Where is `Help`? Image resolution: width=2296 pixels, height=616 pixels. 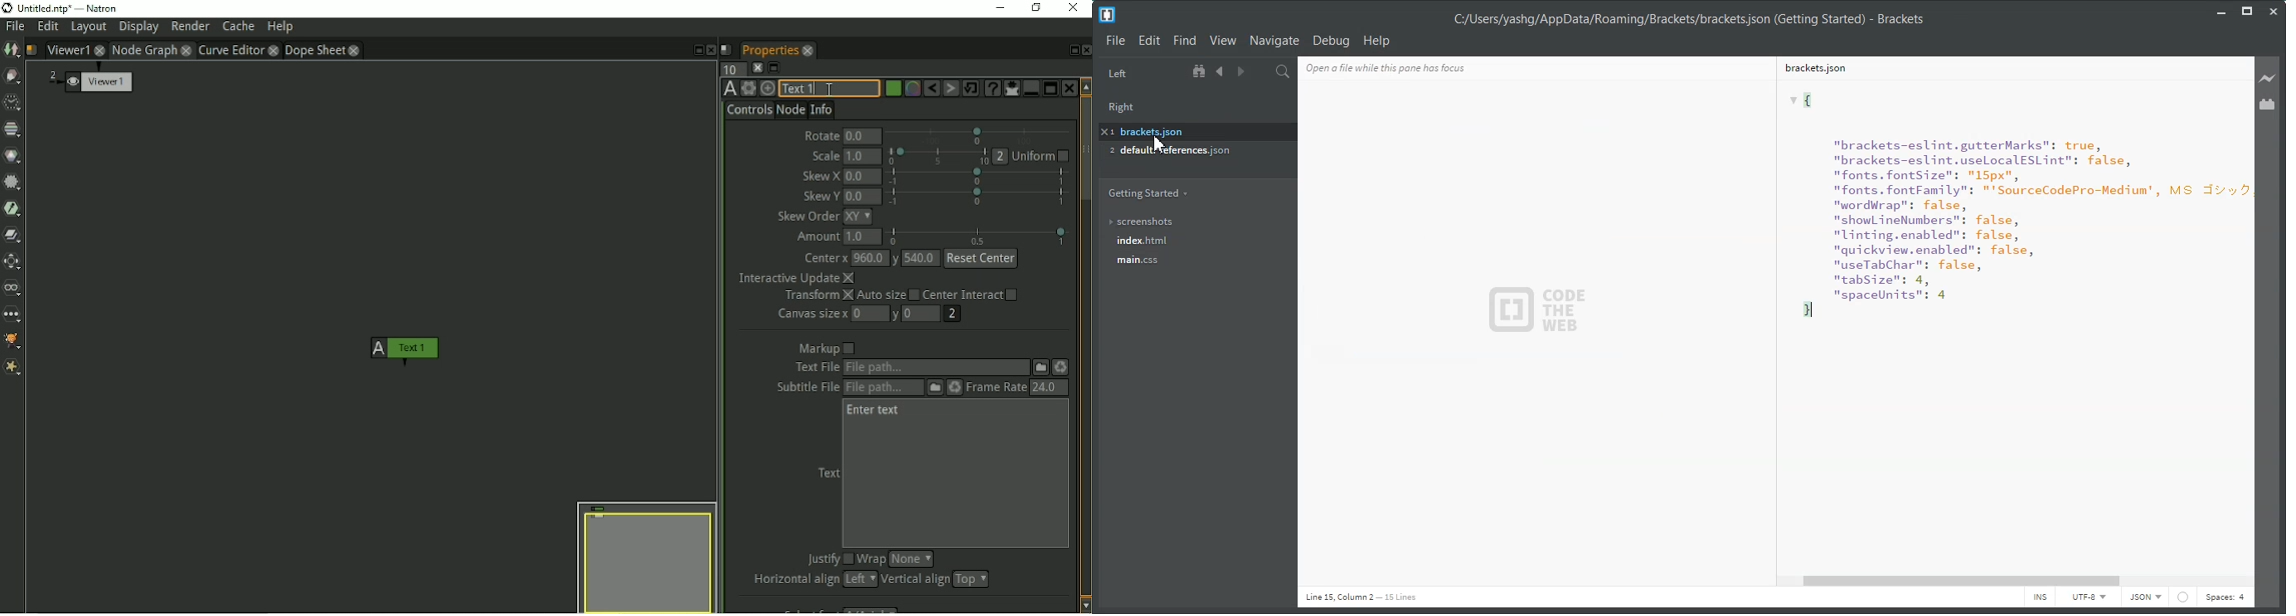
Help is located at coordinates (1377, 40).